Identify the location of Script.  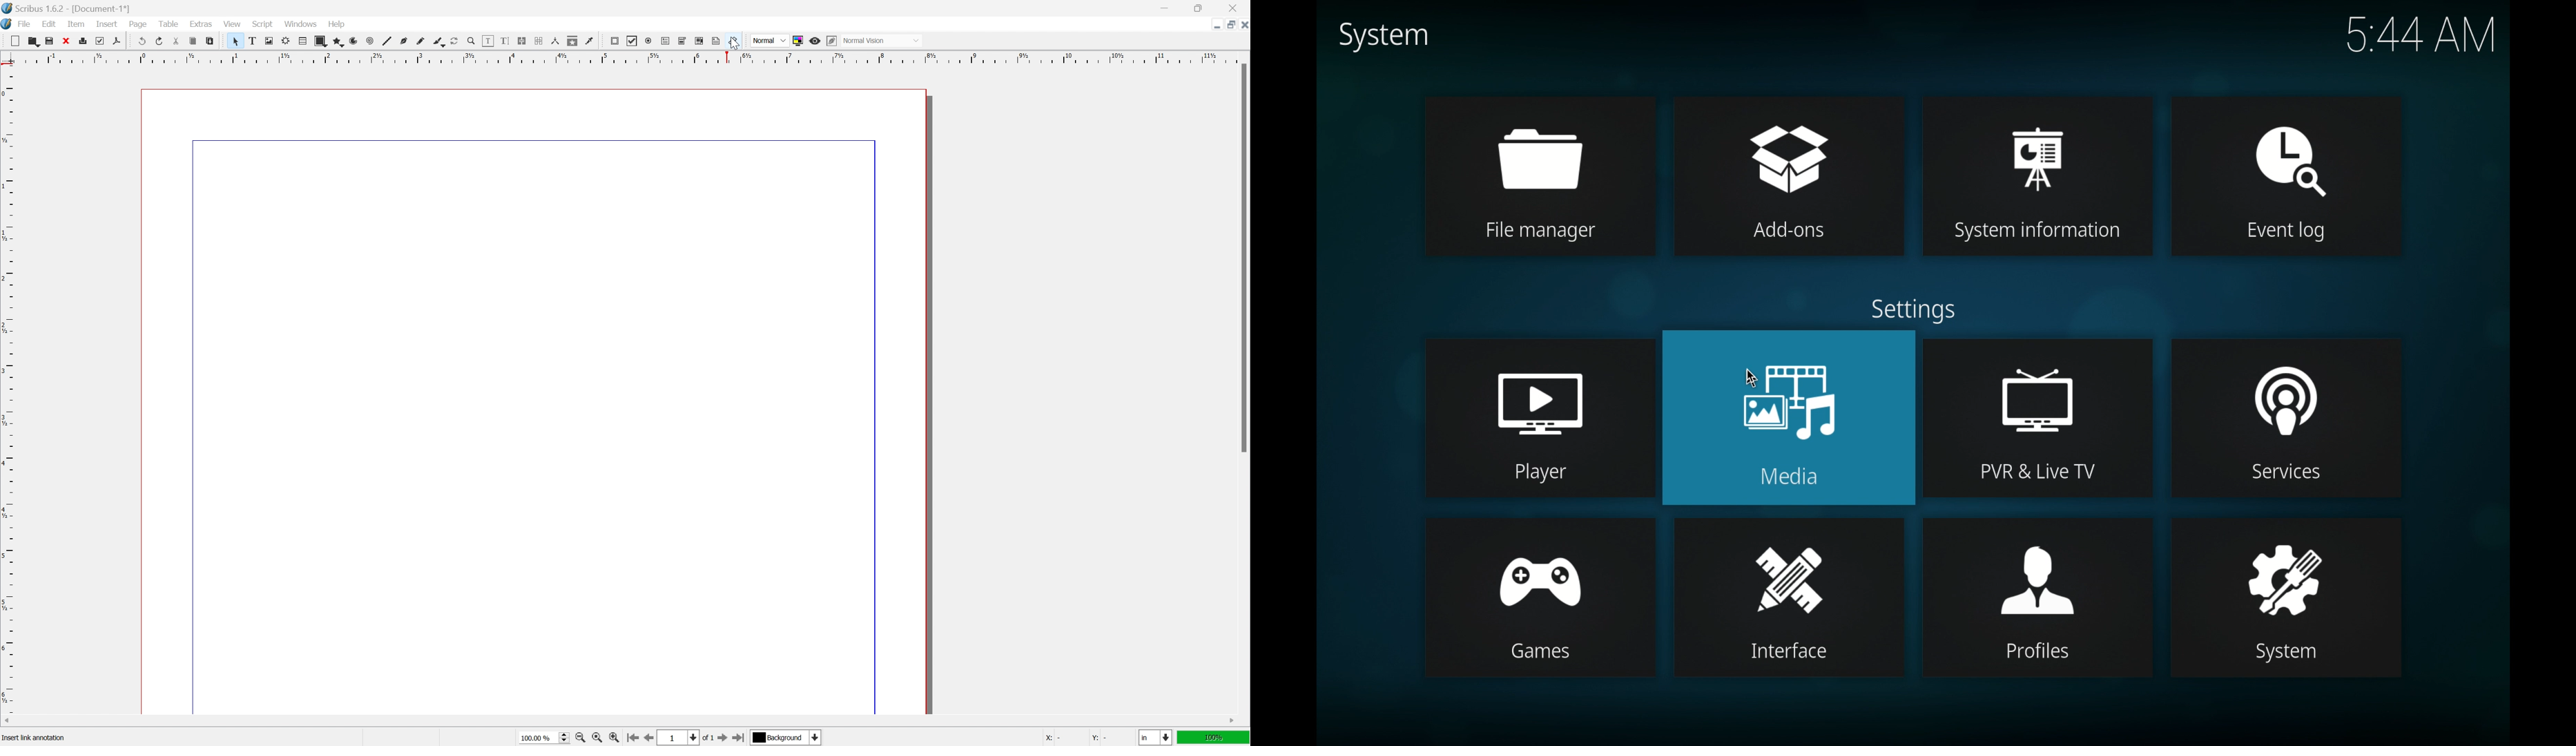
(263, 23).